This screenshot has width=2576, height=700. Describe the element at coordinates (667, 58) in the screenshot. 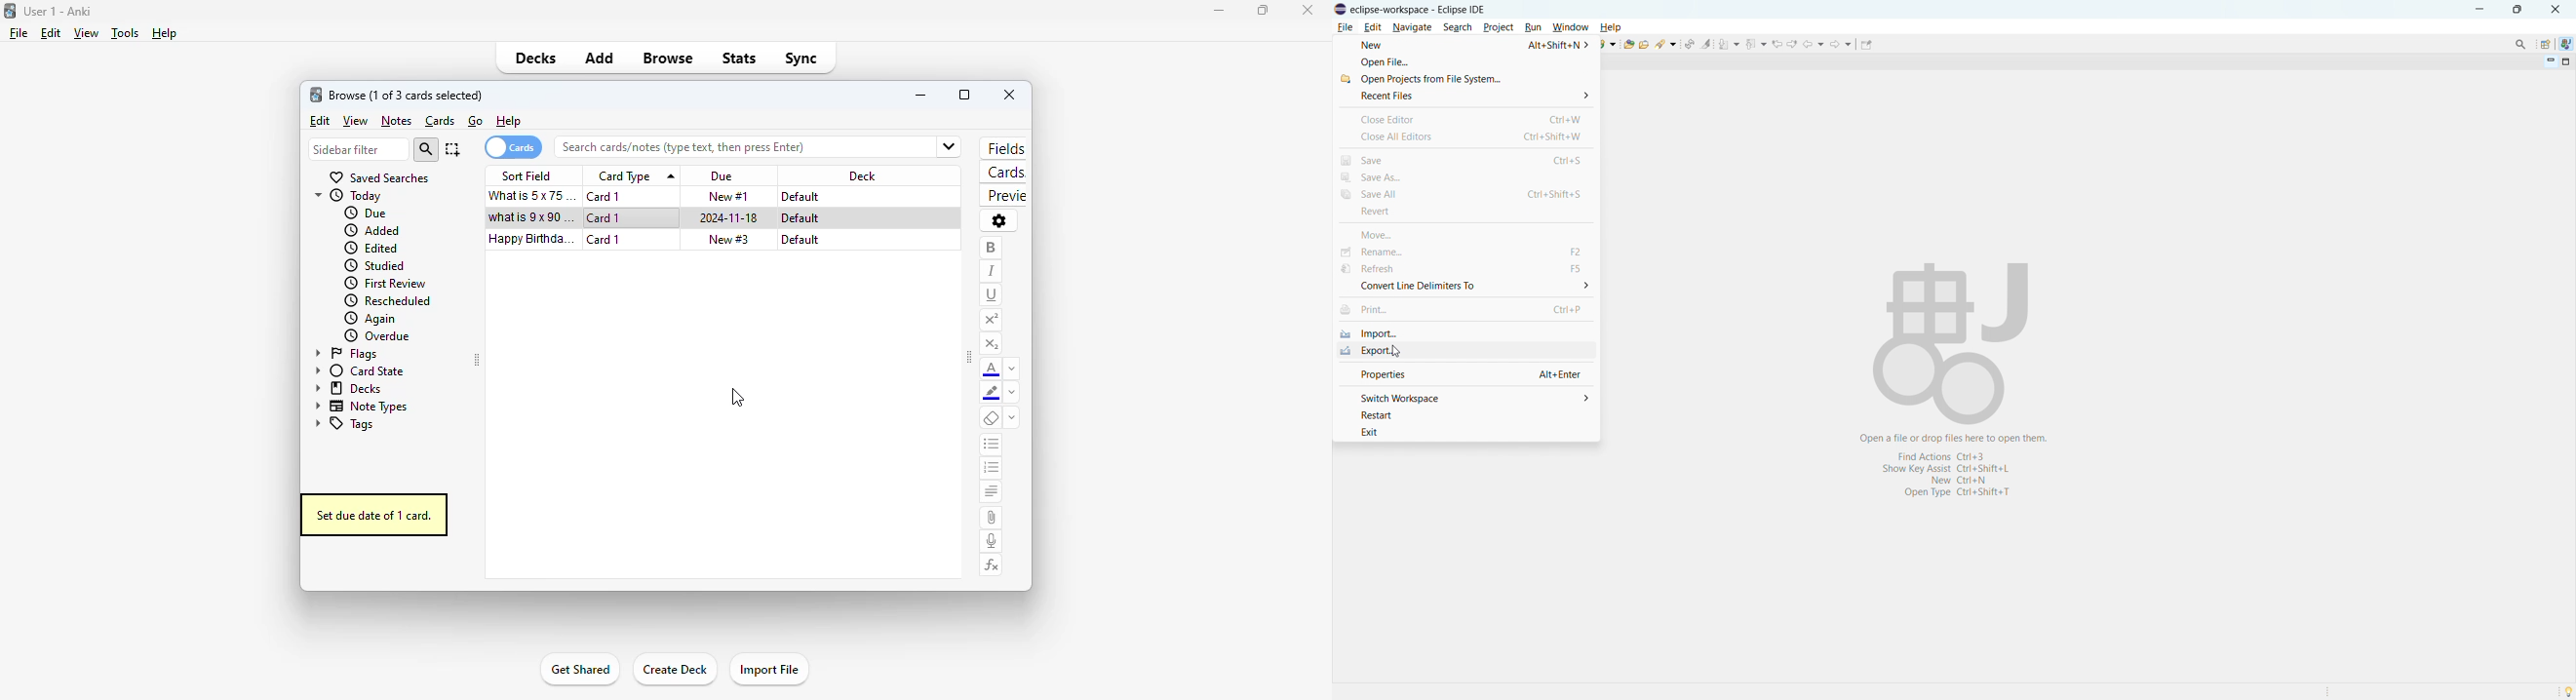

I see `browse` at that location.